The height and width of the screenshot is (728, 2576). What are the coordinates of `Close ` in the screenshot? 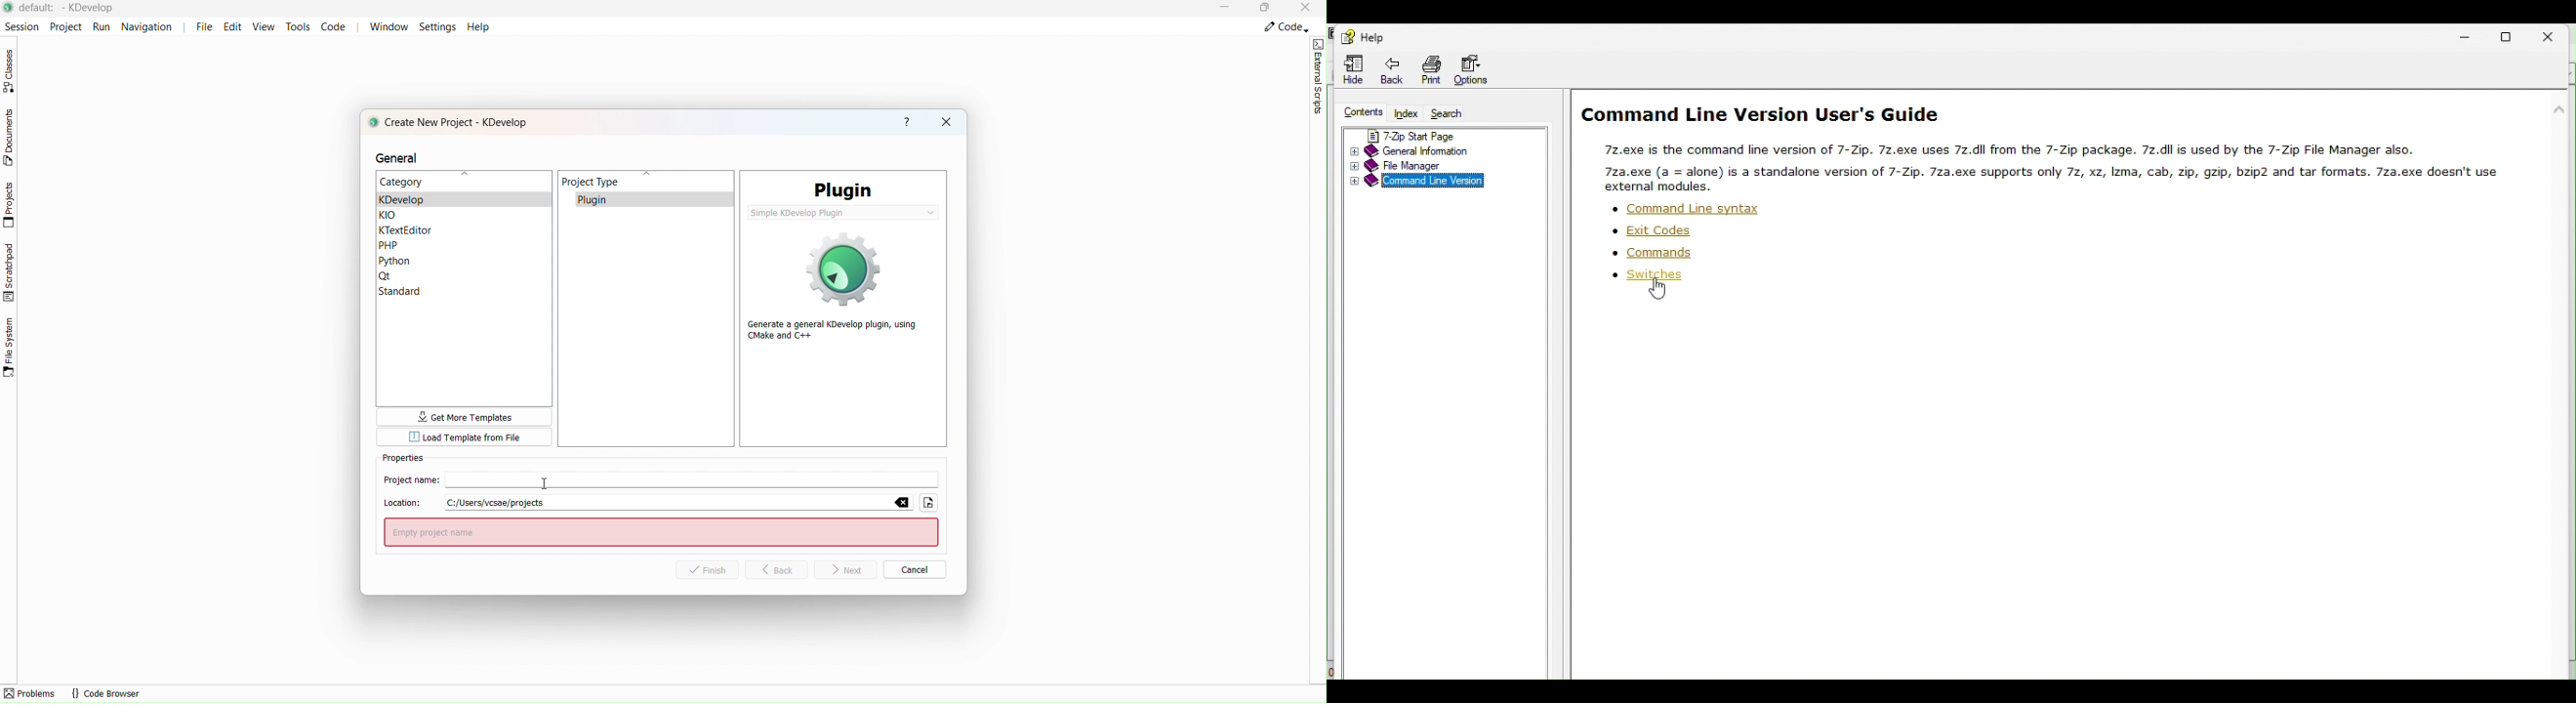 It's located at (2556, 34).